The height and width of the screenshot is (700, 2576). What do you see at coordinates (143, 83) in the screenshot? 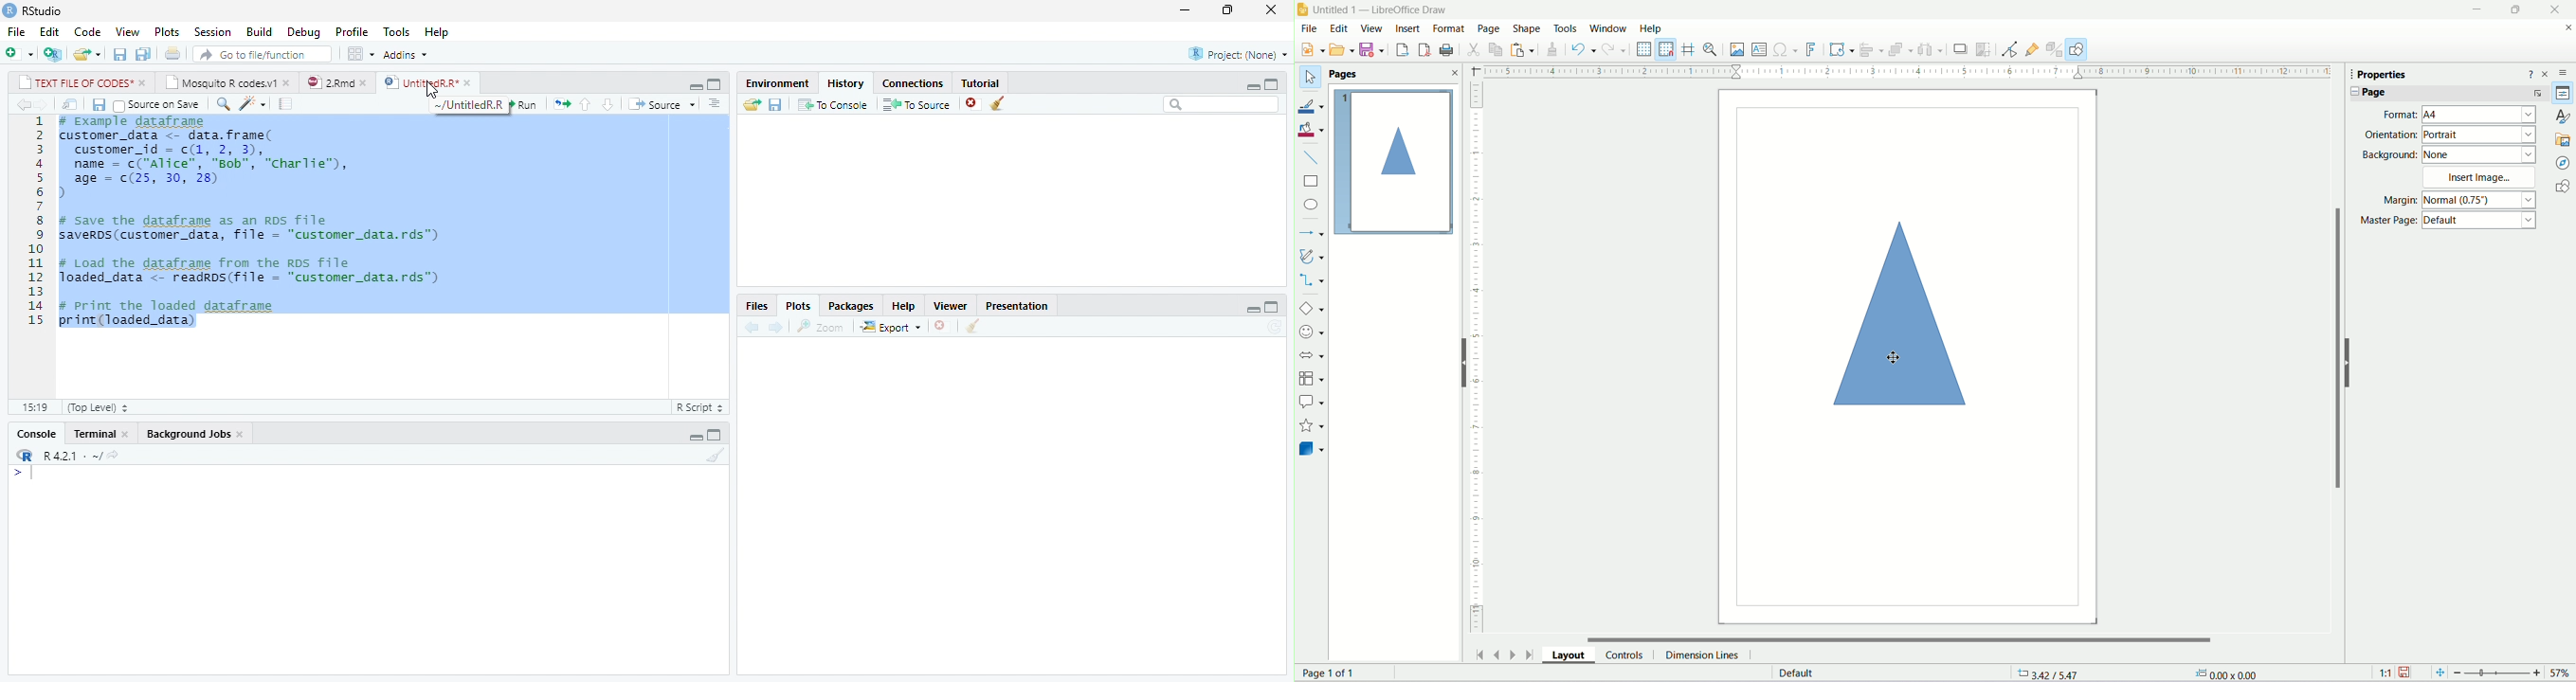
I see `close` at bounding box center [143, 83].